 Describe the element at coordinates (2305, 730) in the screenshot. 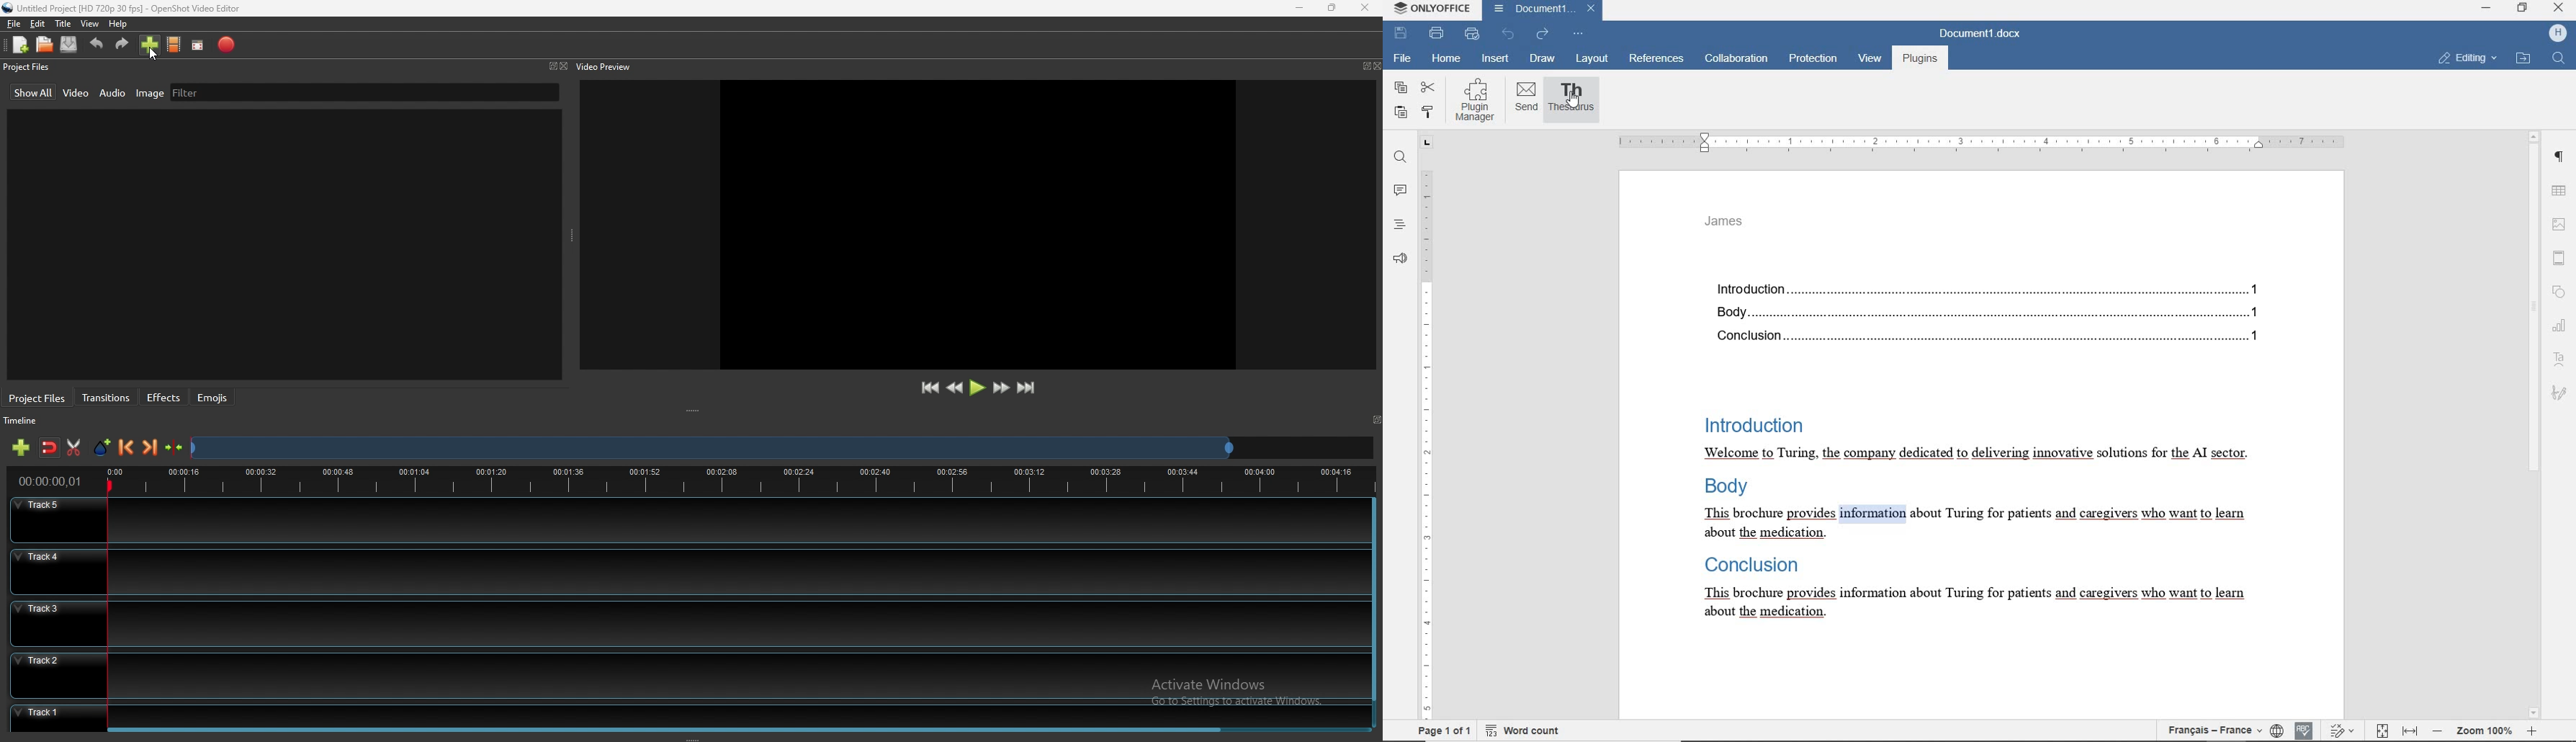

I see `SPELL CHECKING` at that location.